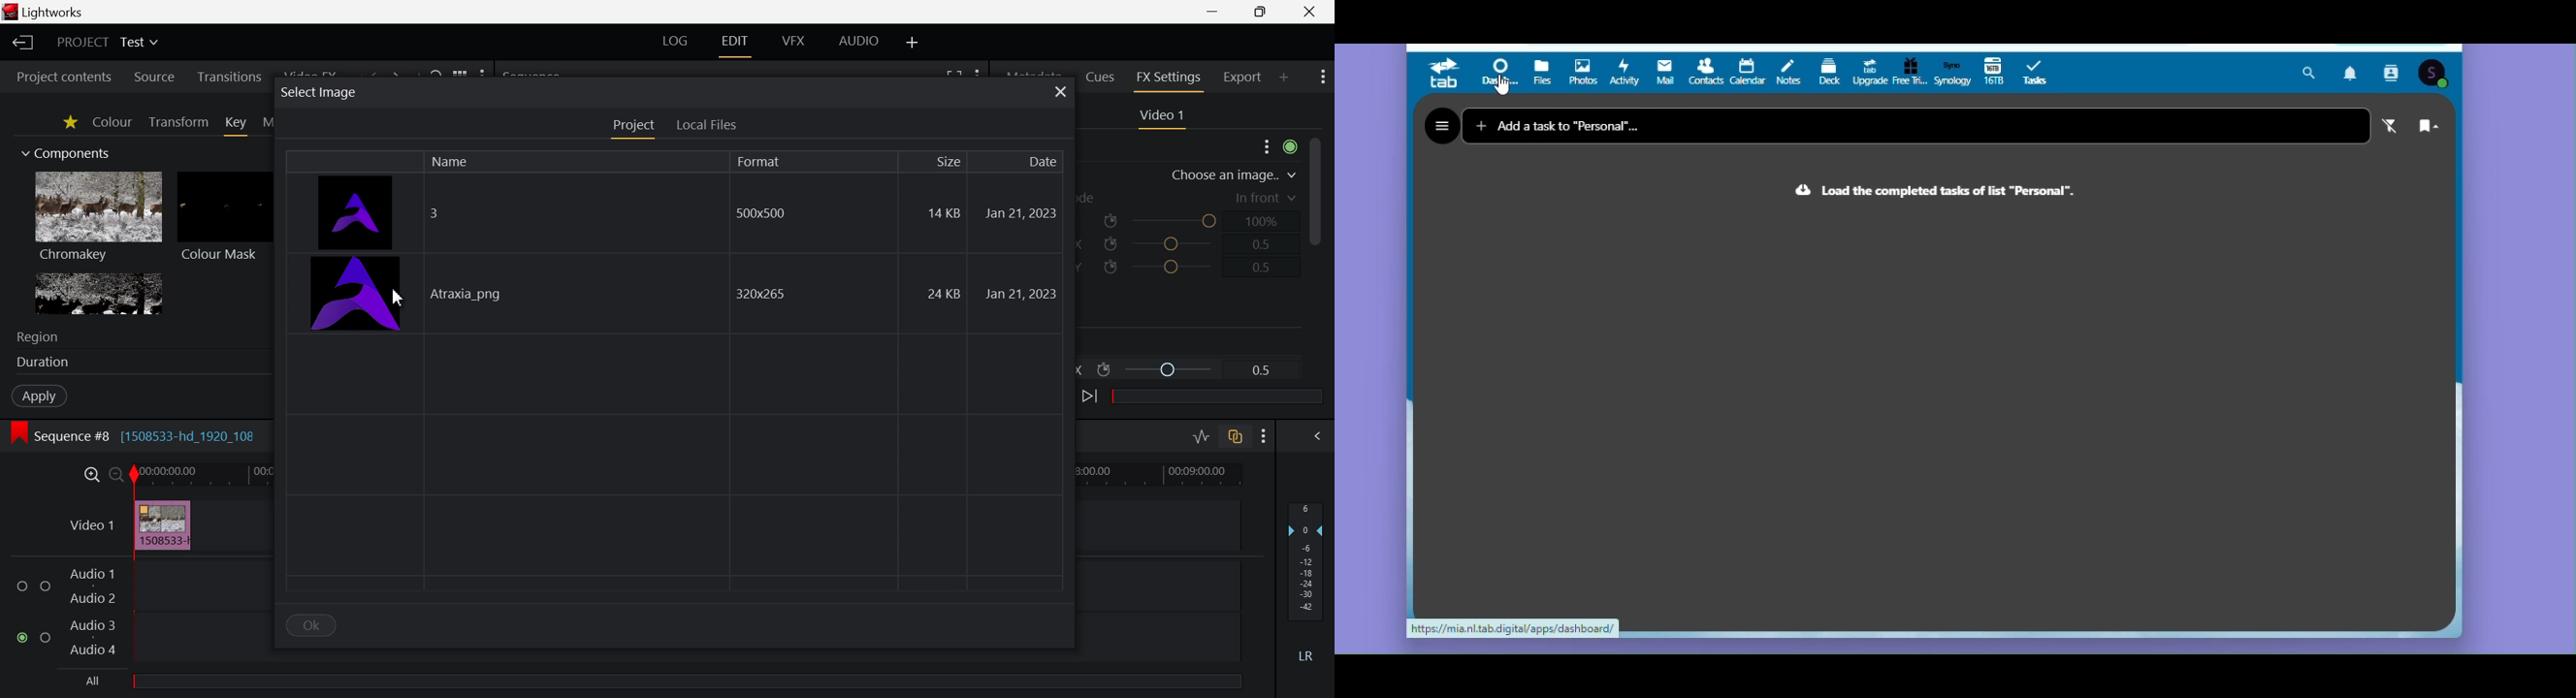 The width and height of the screenshot is (2576, 700). Describe the element at coordinates (164, 526) in the screenshot. I see `Inserted Video Clip` at that location.